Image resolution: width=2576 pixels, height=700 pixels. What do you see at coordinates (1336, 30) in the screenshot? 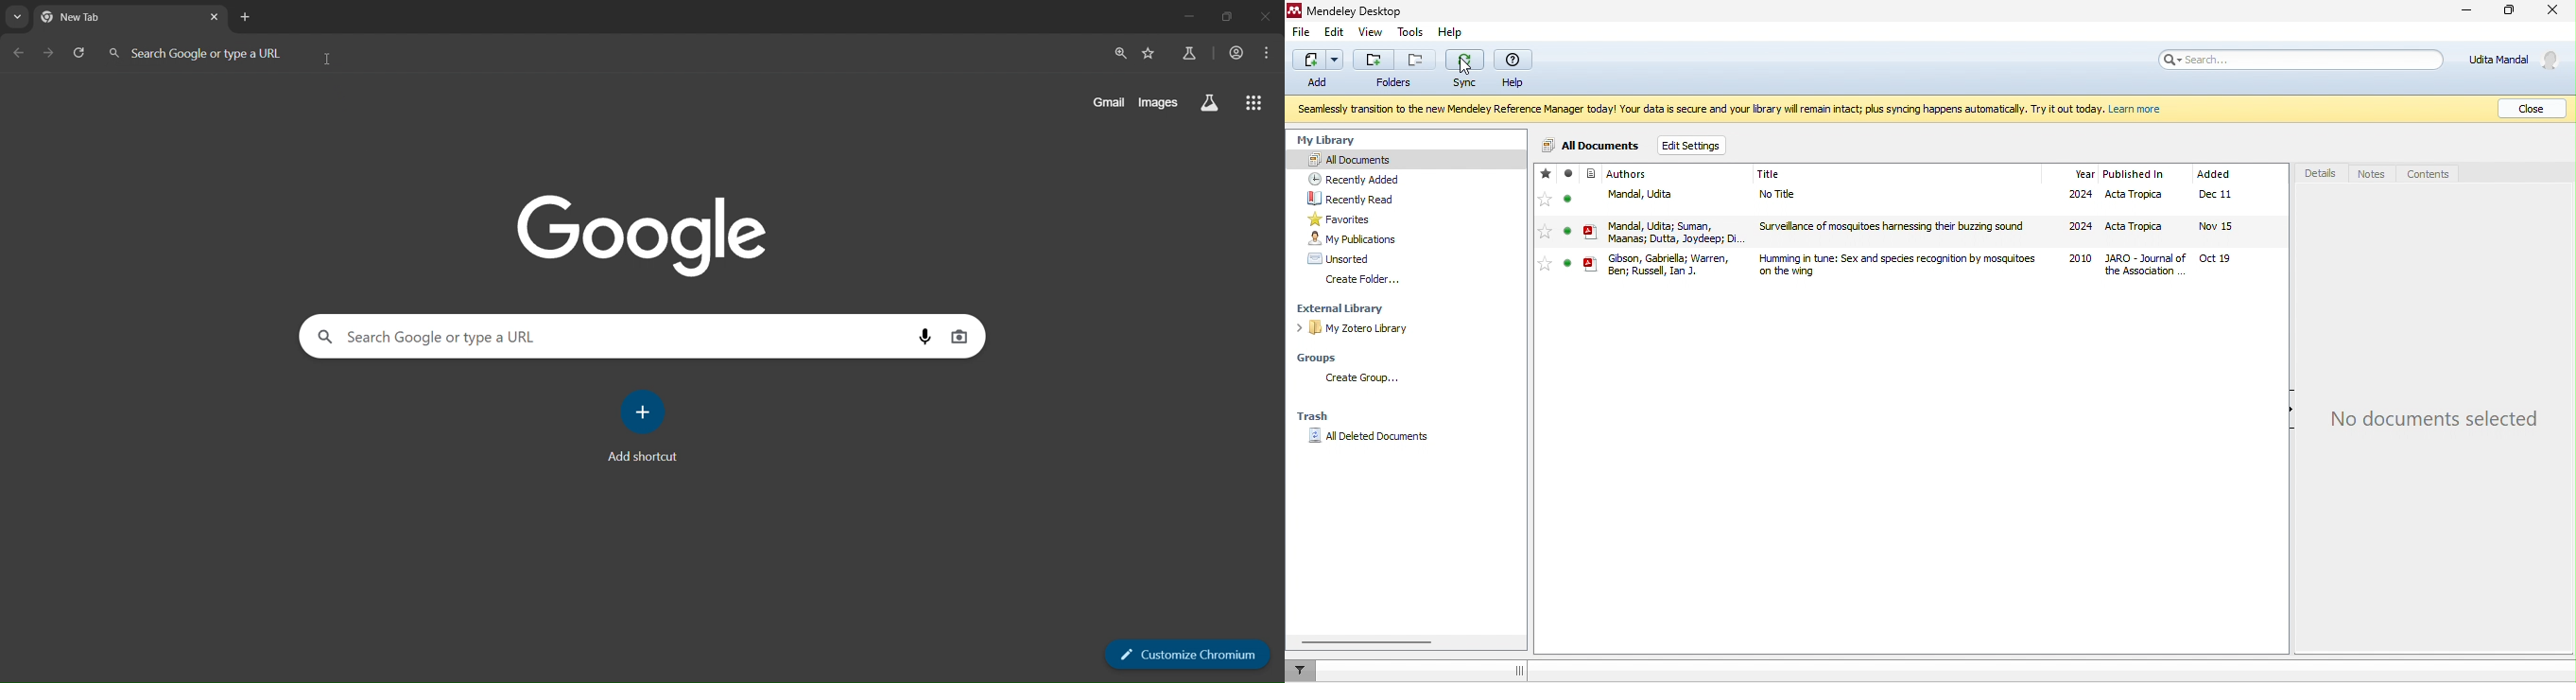
I see `edit` at bounding box center [1336, 30].